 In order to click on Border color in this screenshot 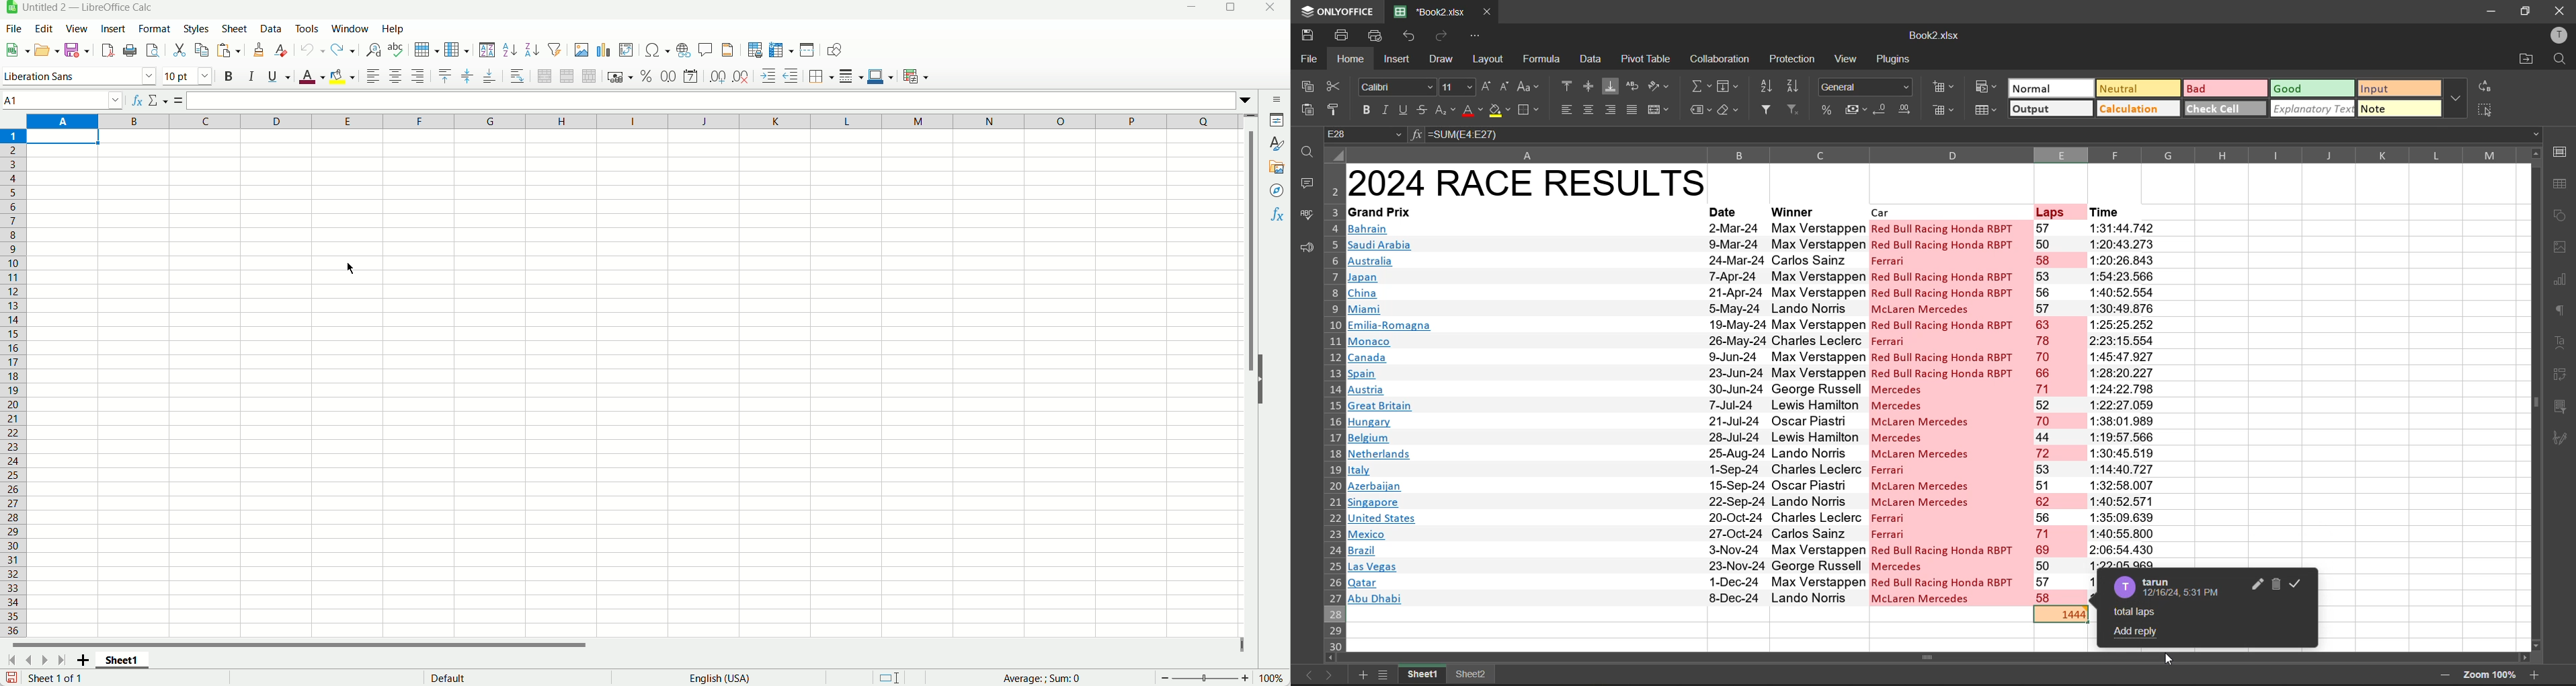, I will do `click(881, 77)`.